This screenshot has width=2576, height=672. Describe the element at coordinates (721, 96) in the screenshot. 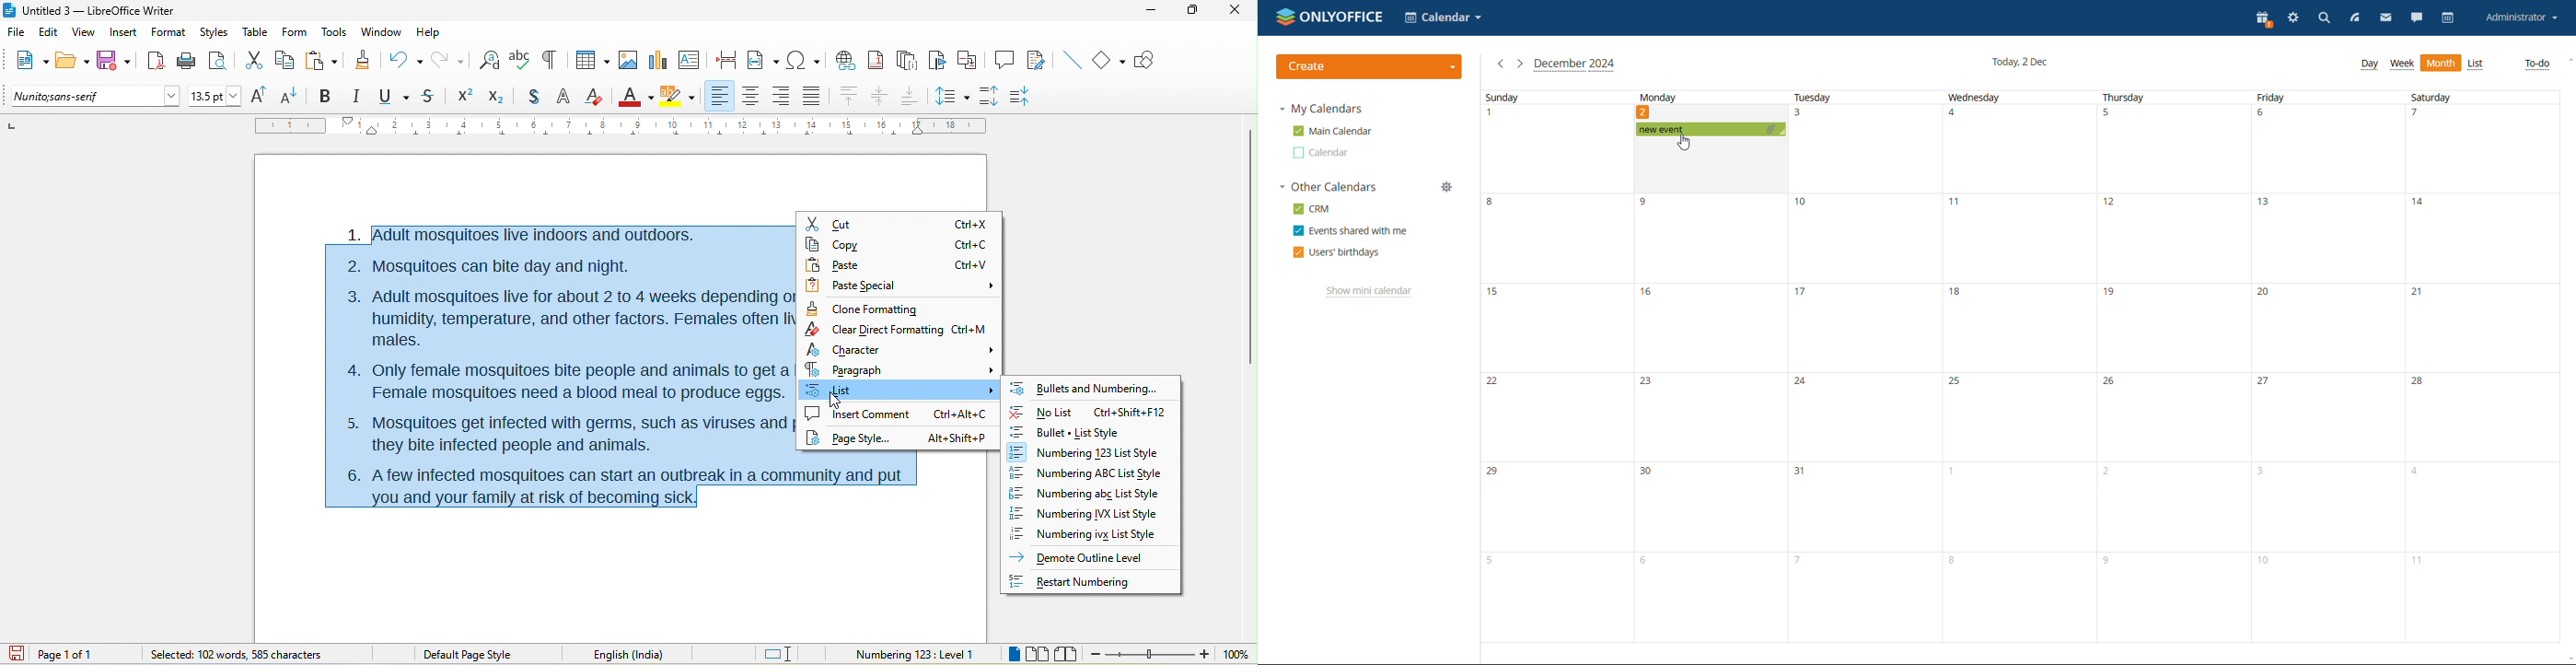

I see `align left` at that location.